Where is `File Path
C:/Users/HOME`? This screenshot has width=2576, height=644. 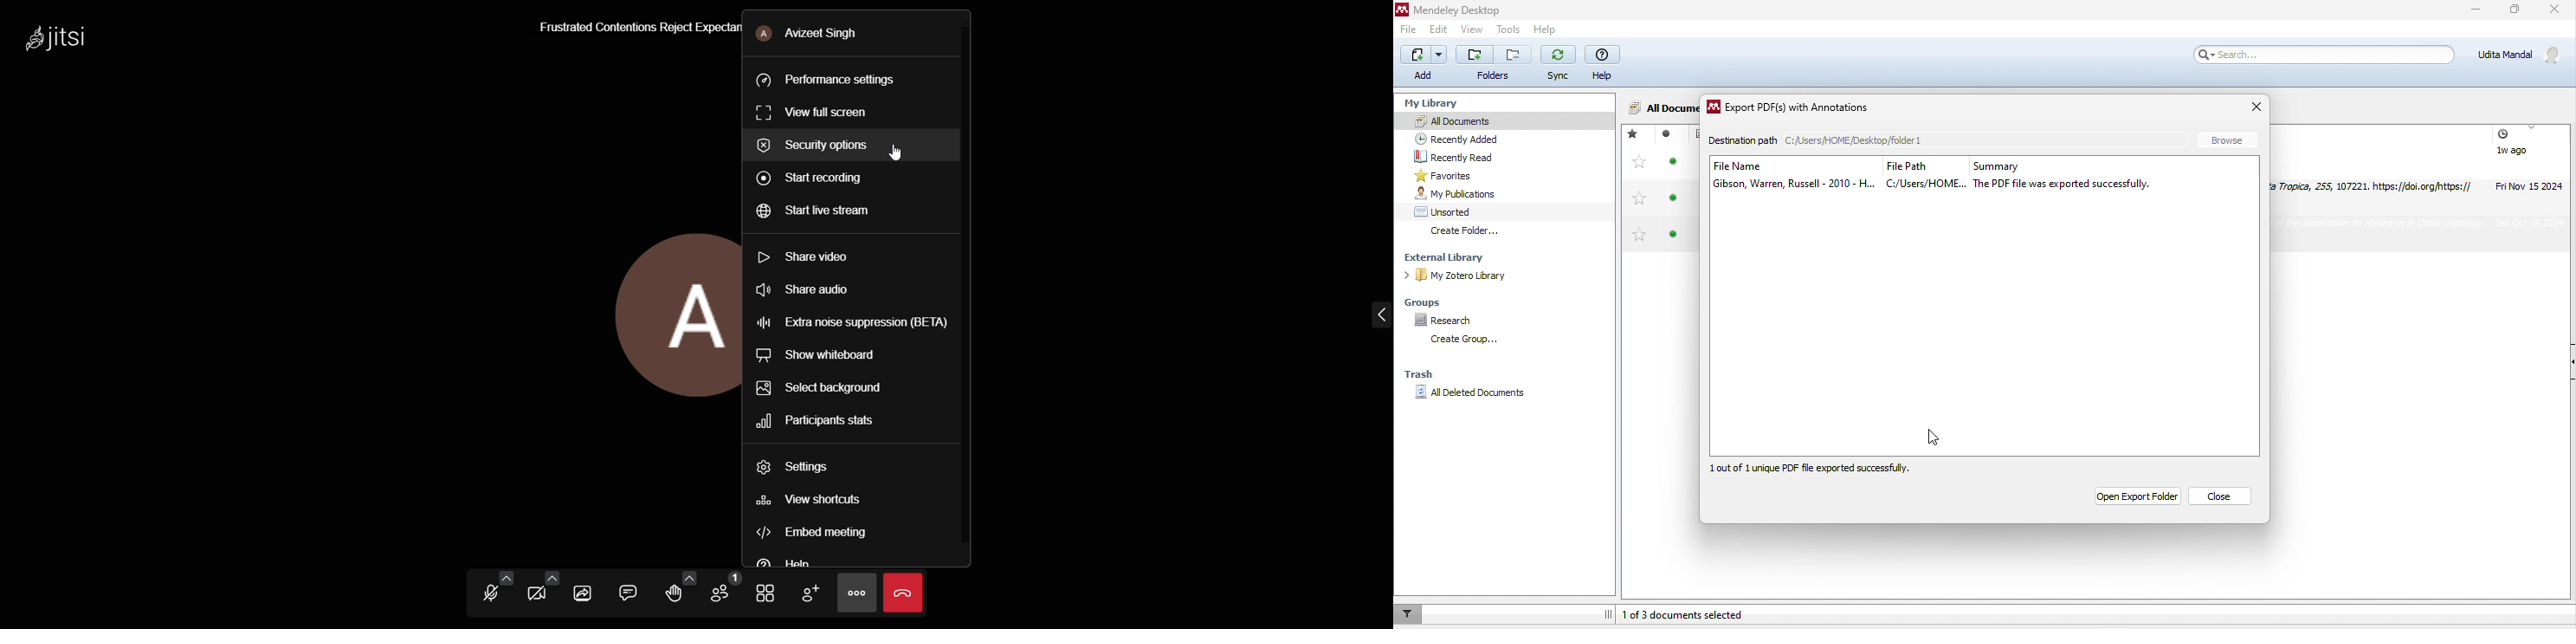
File Path
C:/Users/HOME is located at coordinates (1918, 175).